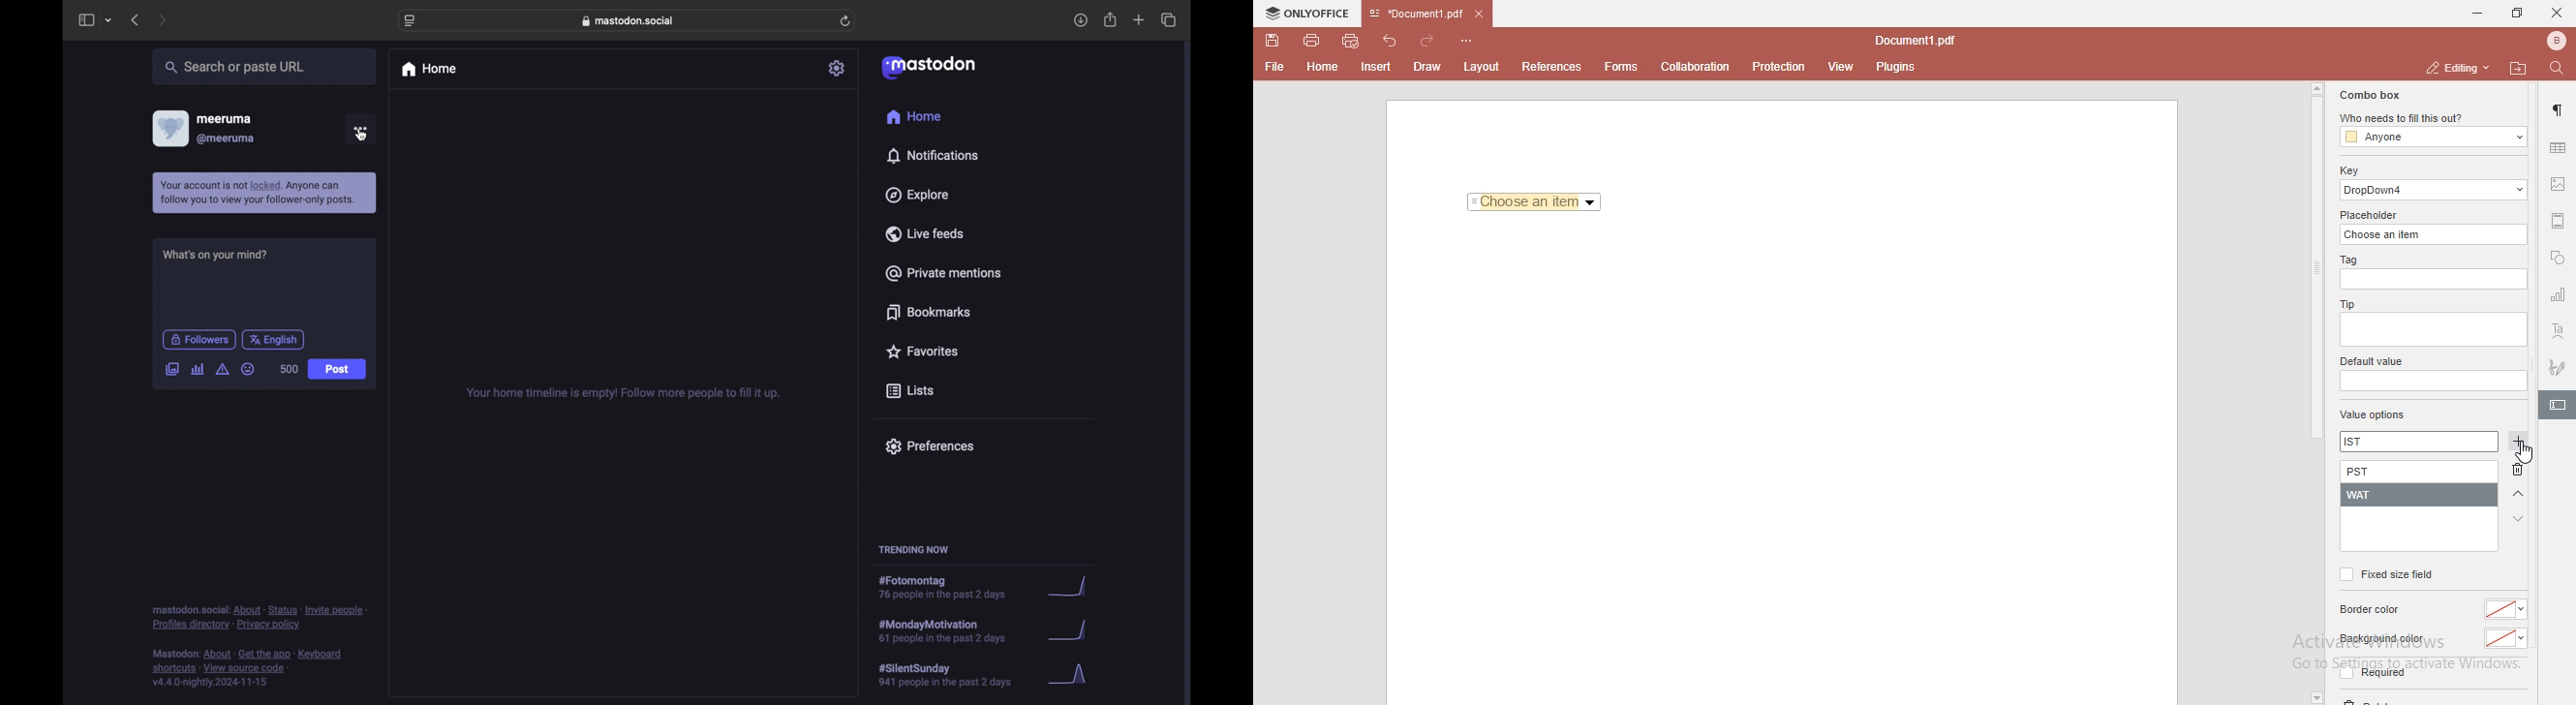 The image size is (2576, 728). What do you see at coordinates (430, 69) in the screenshot?
I see `home` at bounding box center [430, 69].